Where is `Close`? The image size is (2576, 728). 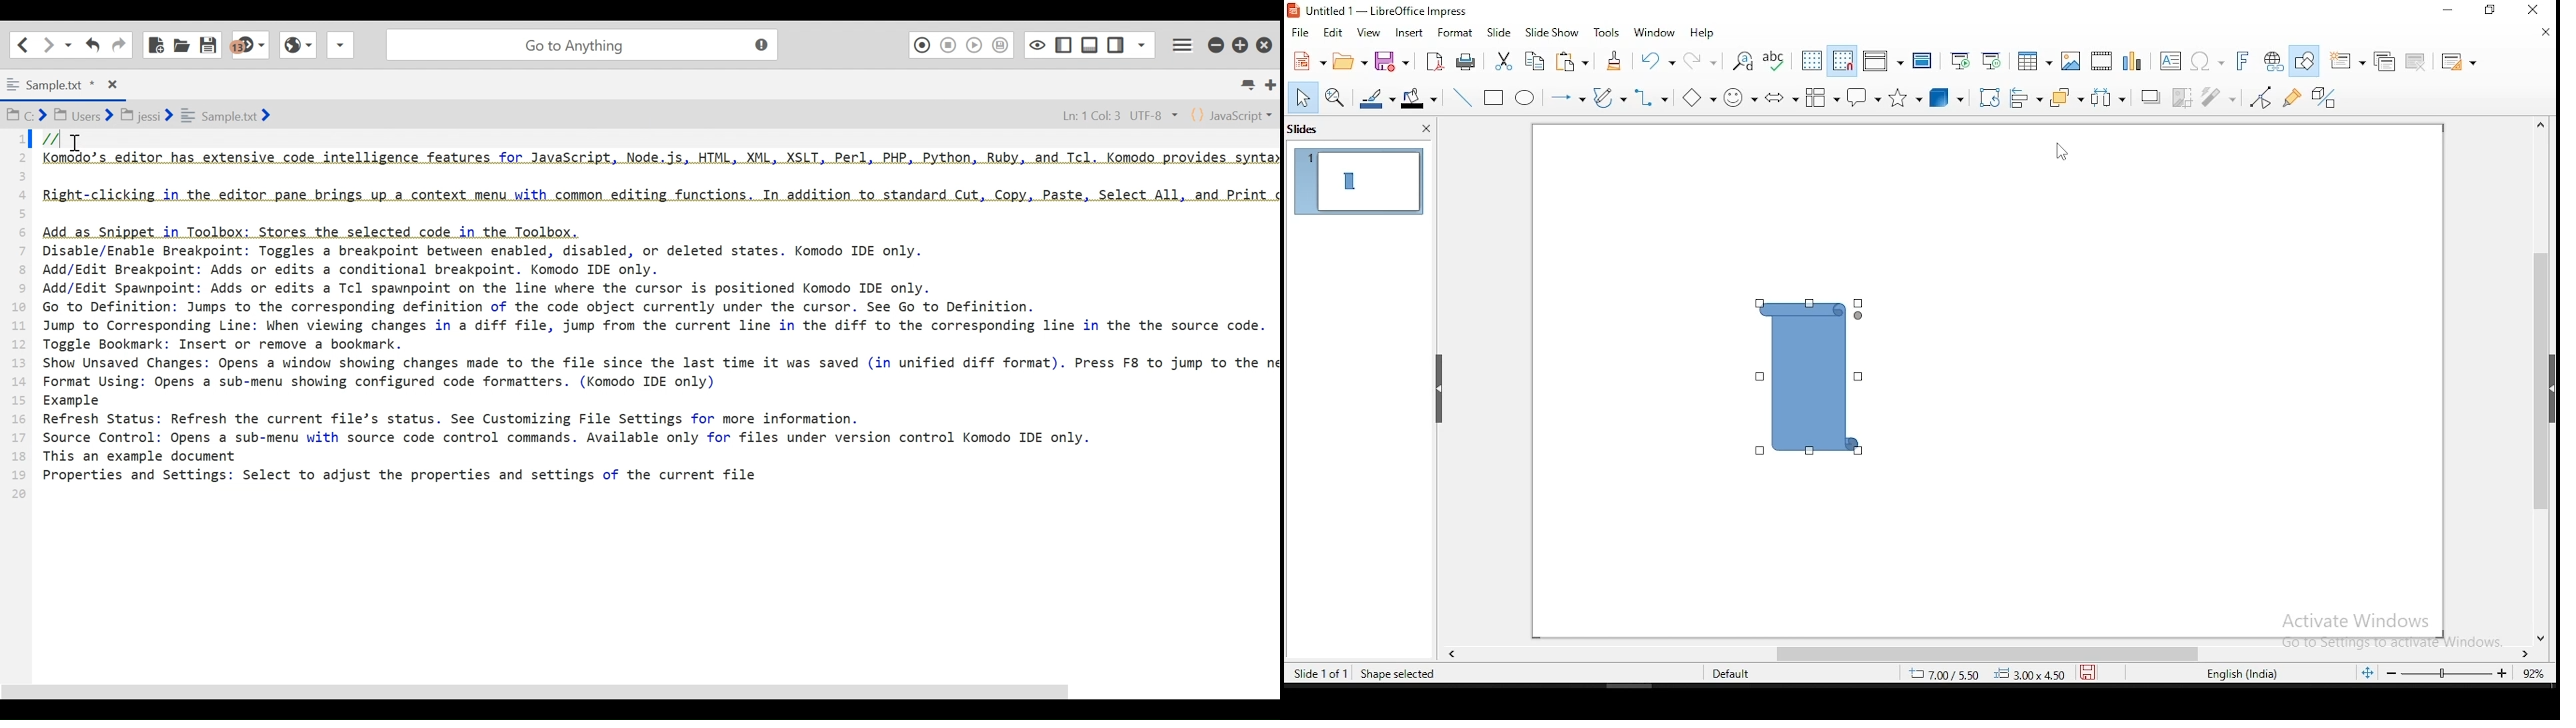 Close is located at coordinates (1266, 41).